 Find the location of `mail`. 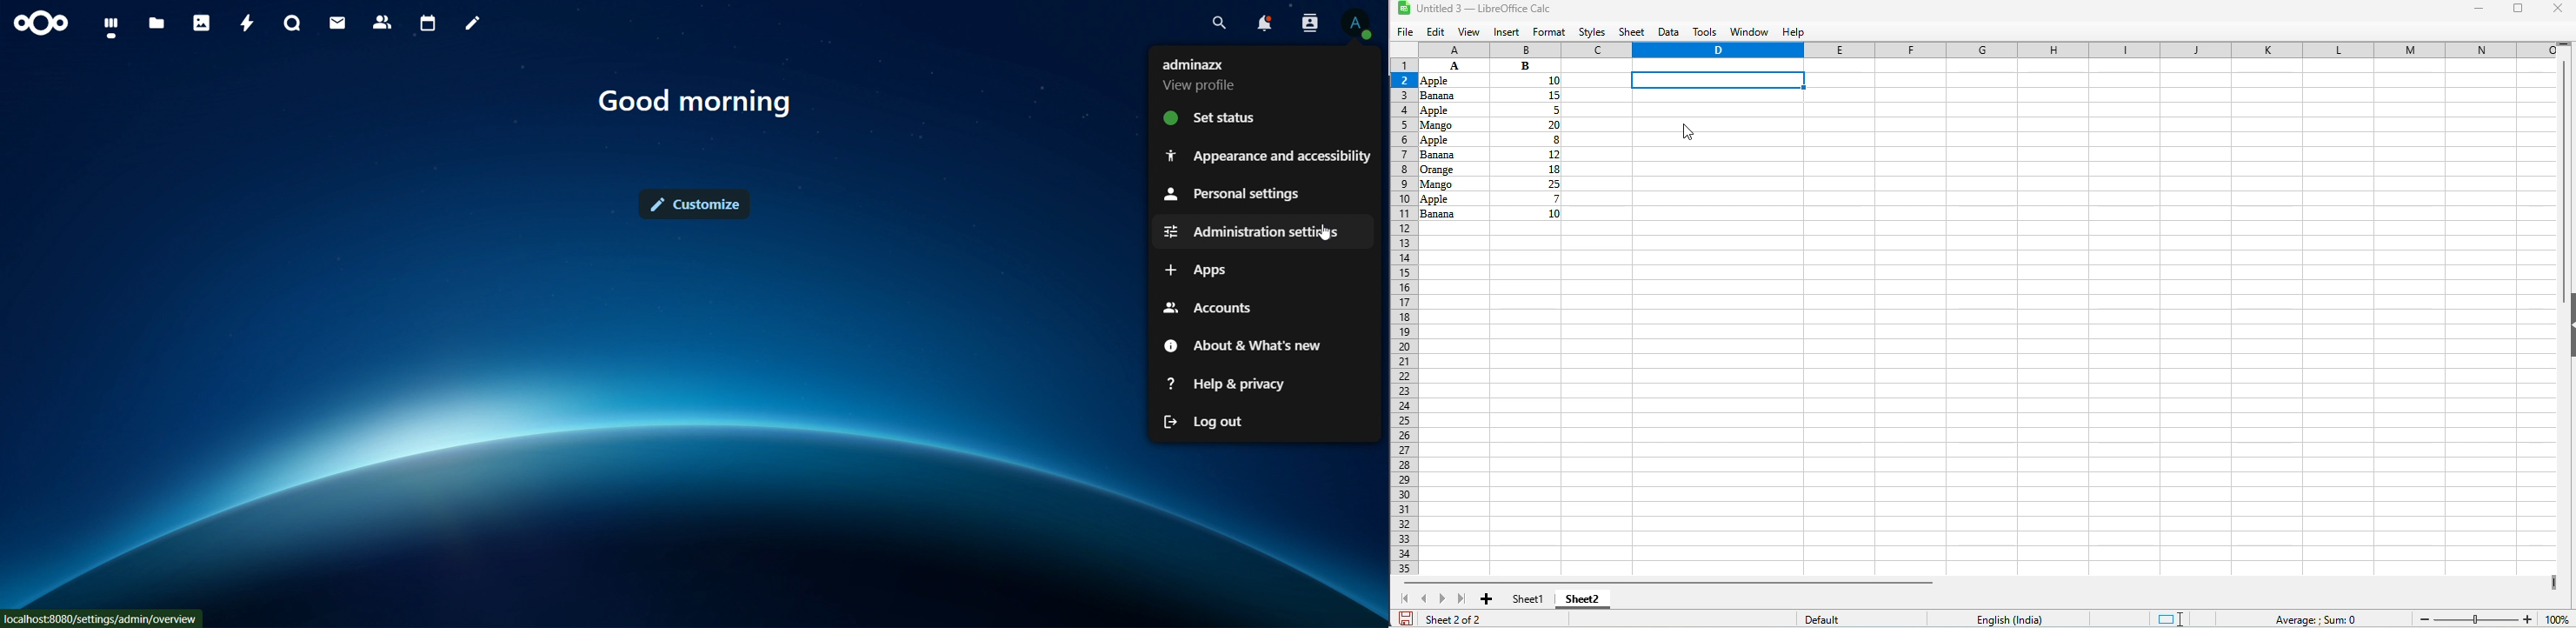

mail is located at coordinates (341, 24).